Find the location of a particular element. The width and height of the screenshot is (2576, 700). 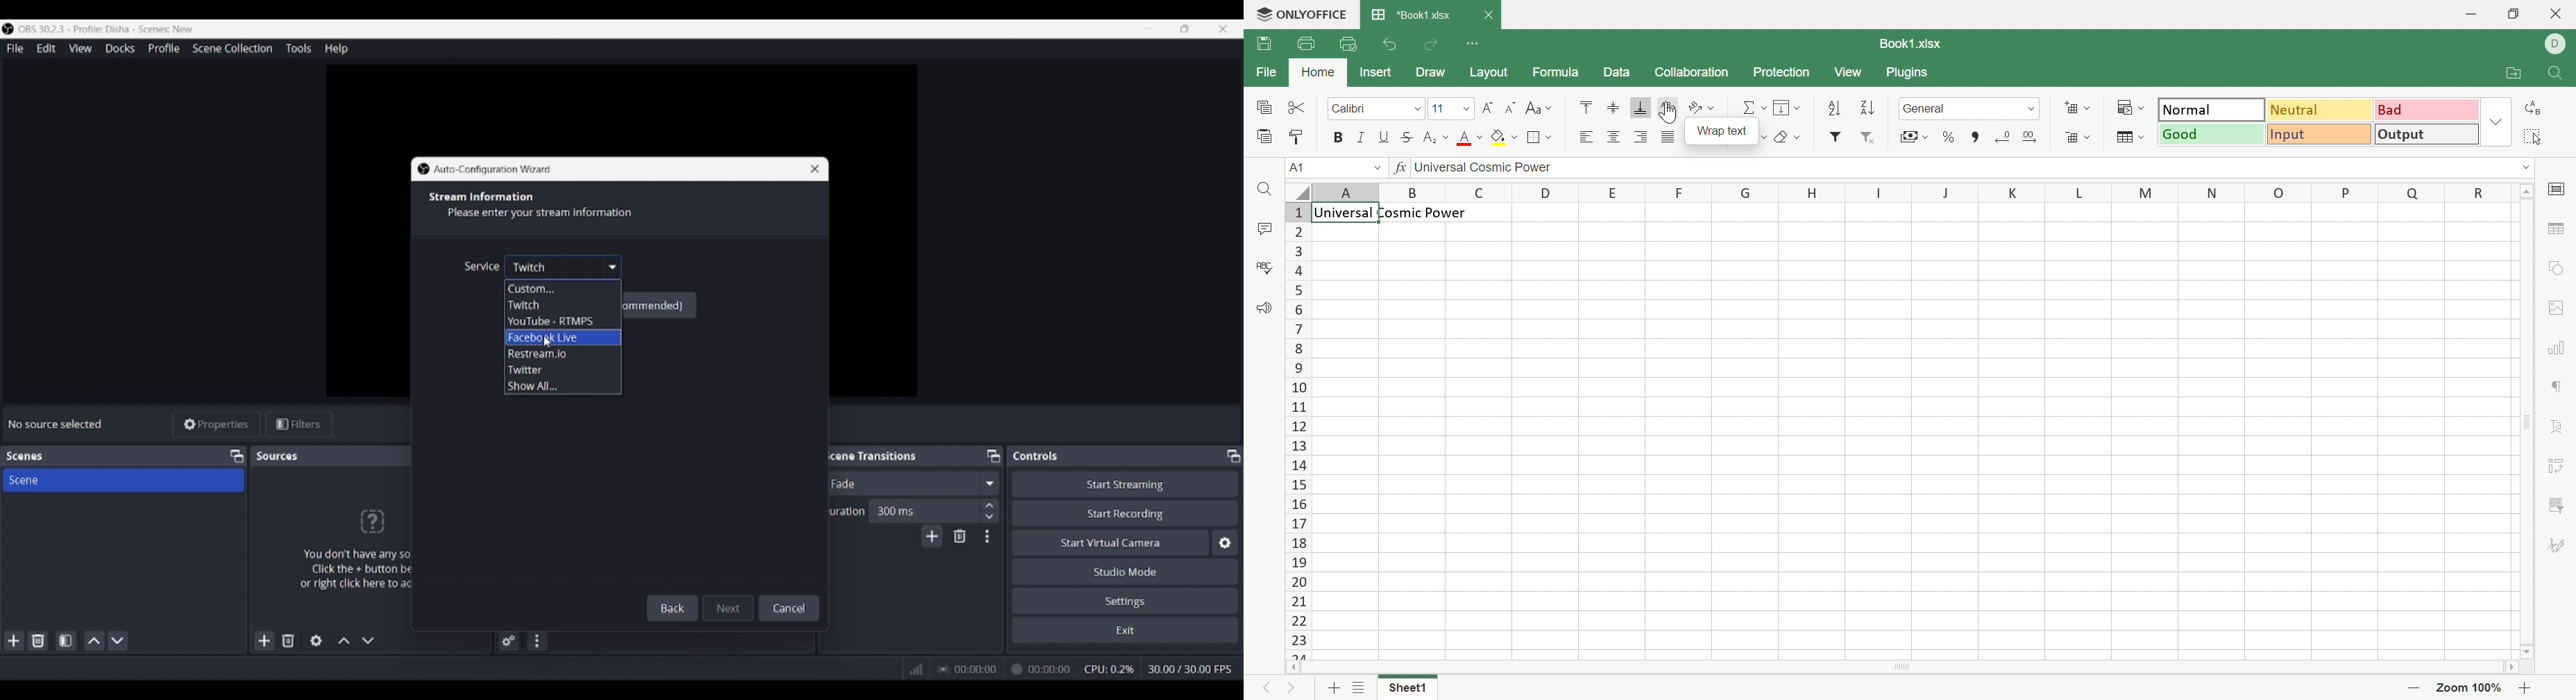

Restore down  is located at coordinates (2512, 14).